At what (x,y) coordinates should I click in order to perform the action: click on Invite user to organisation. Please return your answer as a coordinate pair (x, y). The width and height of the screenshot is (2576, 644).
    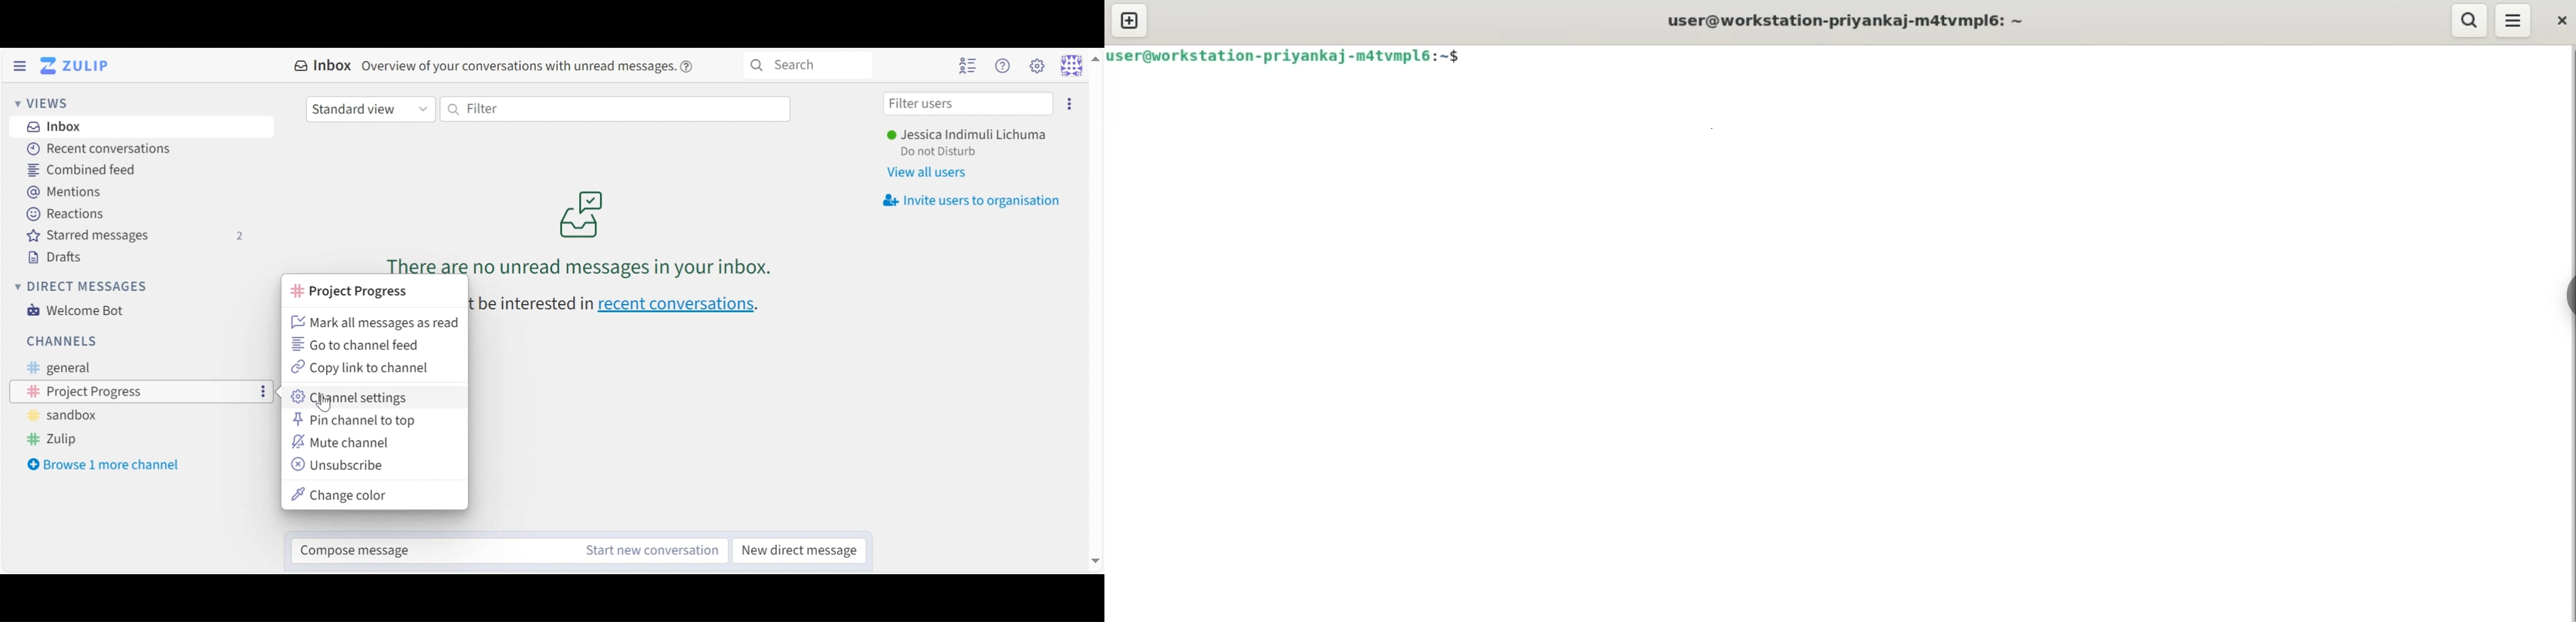
    Looking at the image, I should click on (970, 202).